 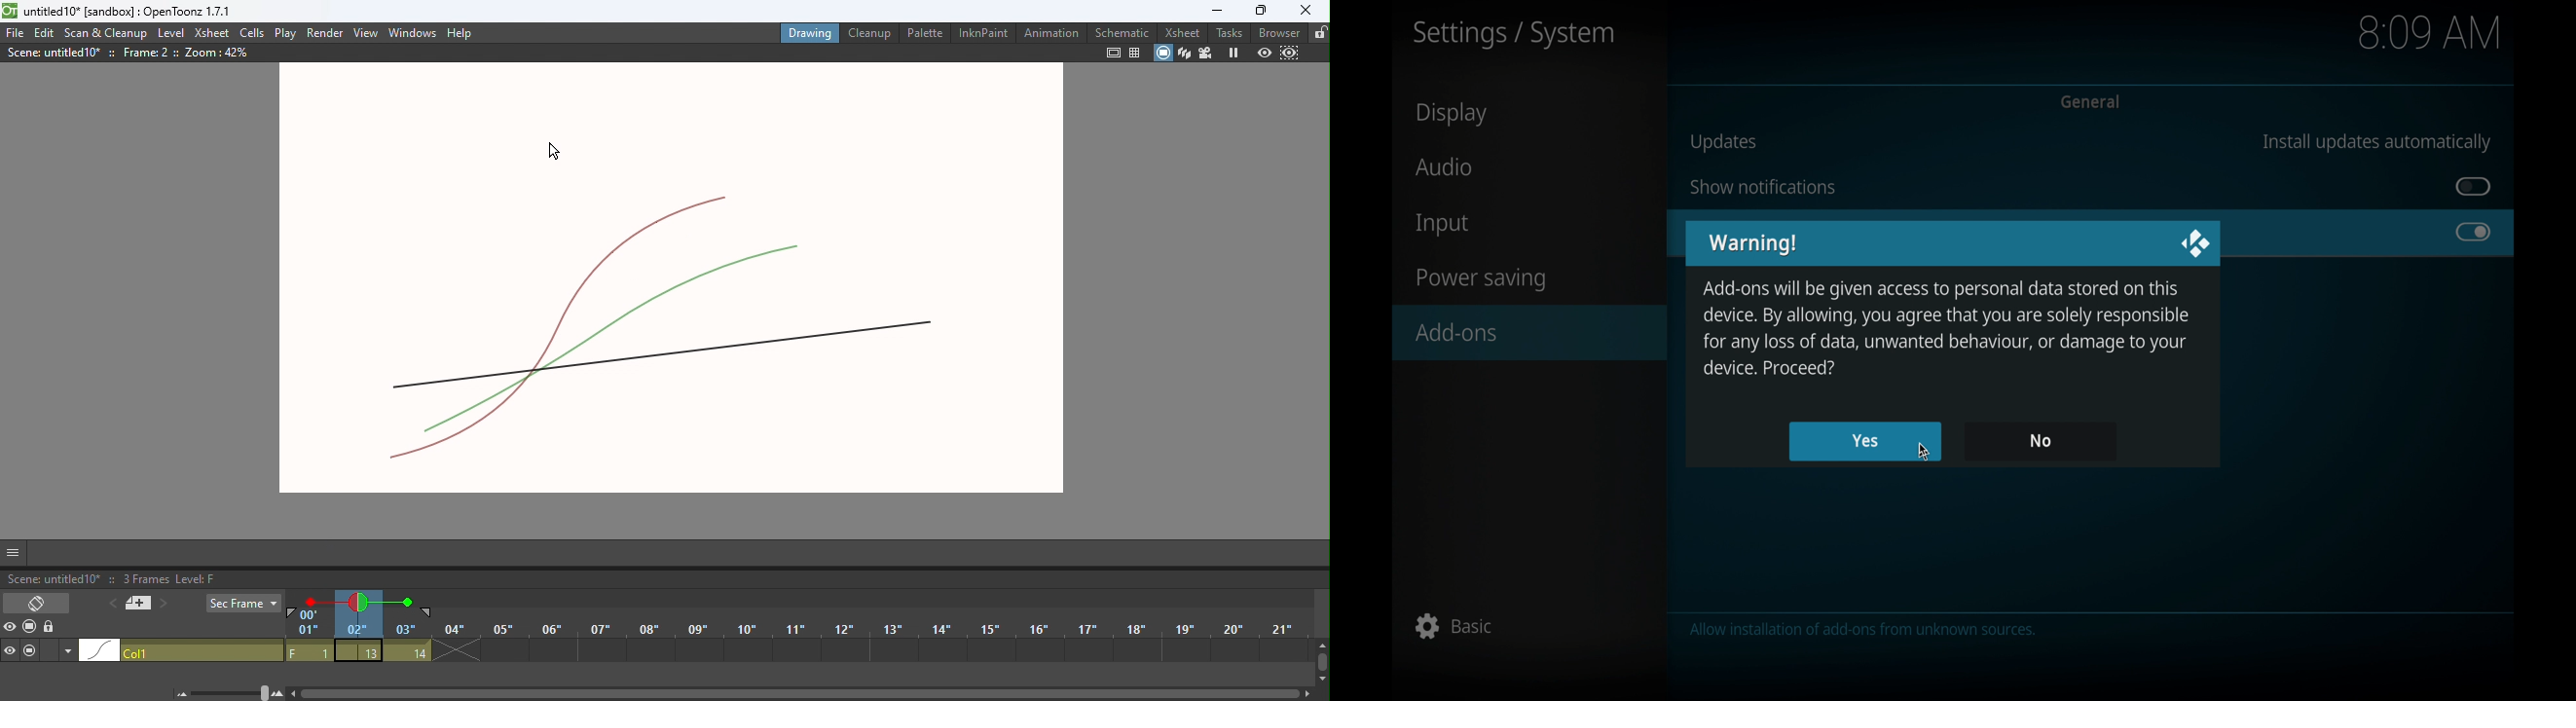 What do you see at coordinates (791, 631) in the screenshot?
I see `Frames` at bounding box center [791, 631].